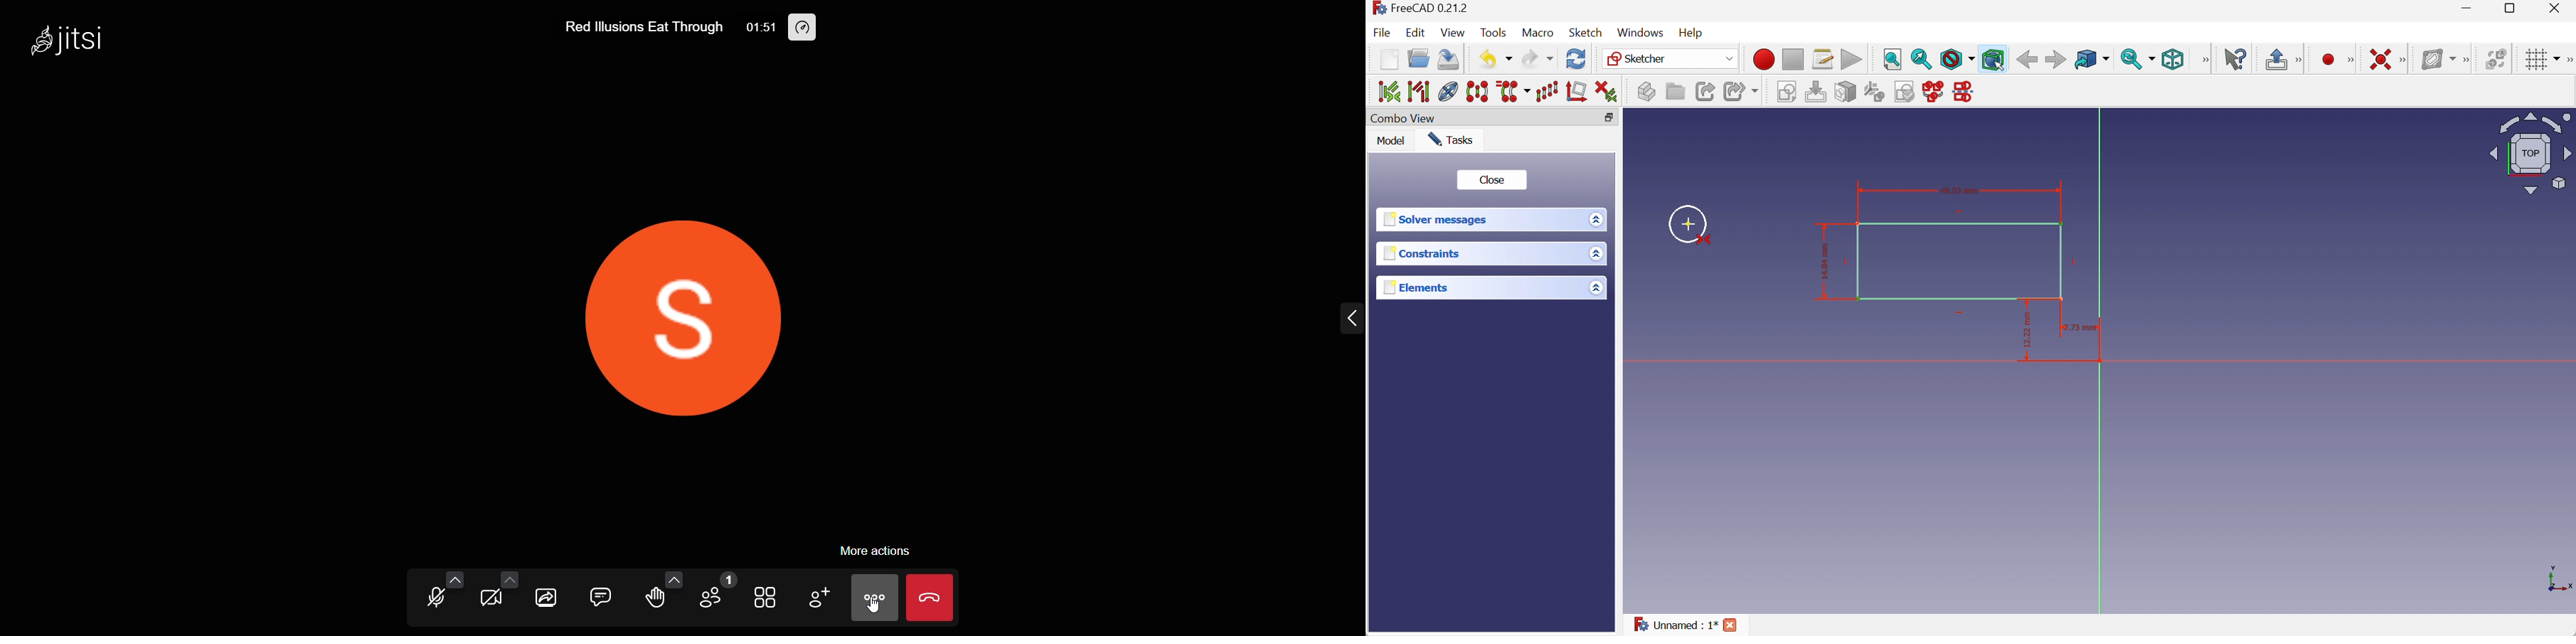  What do you see at coordinates (1689, 223) in the screenshot?
I see `Cursor` at bounding box center [1689, 223].